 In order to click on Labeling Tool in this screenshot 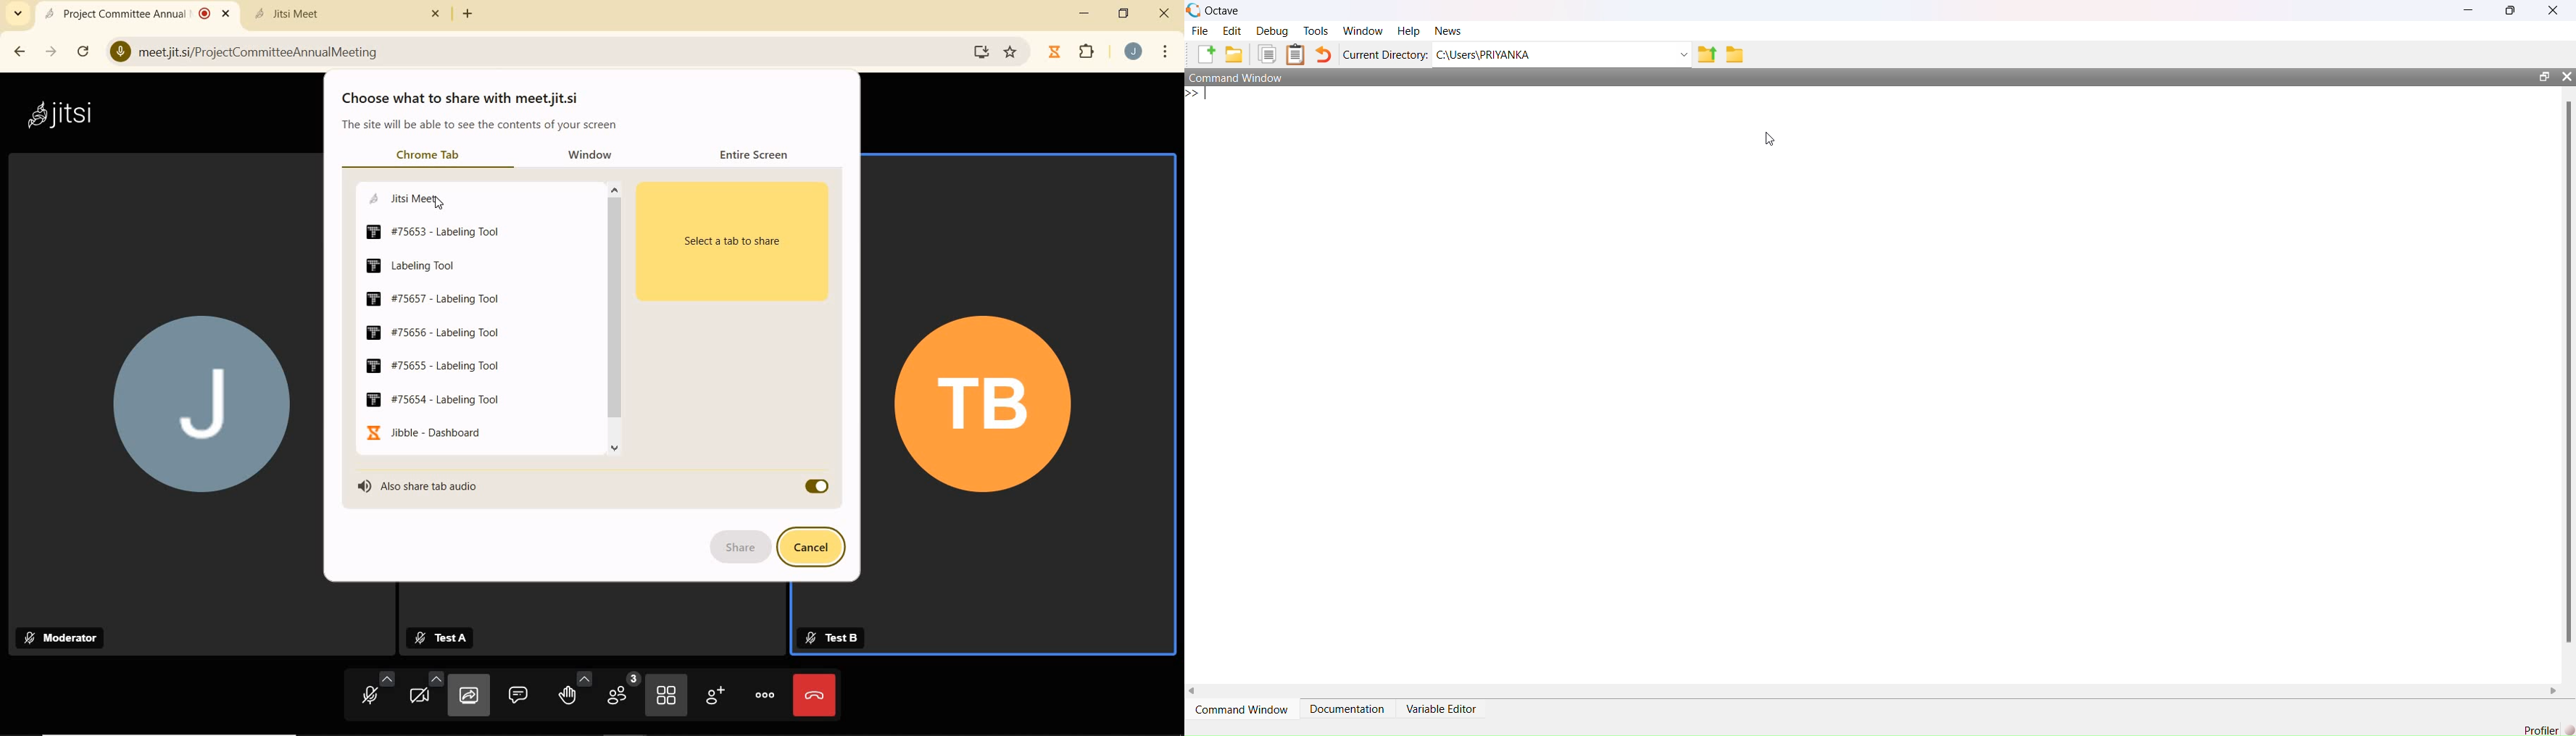, I will do `click(411, 265)`.